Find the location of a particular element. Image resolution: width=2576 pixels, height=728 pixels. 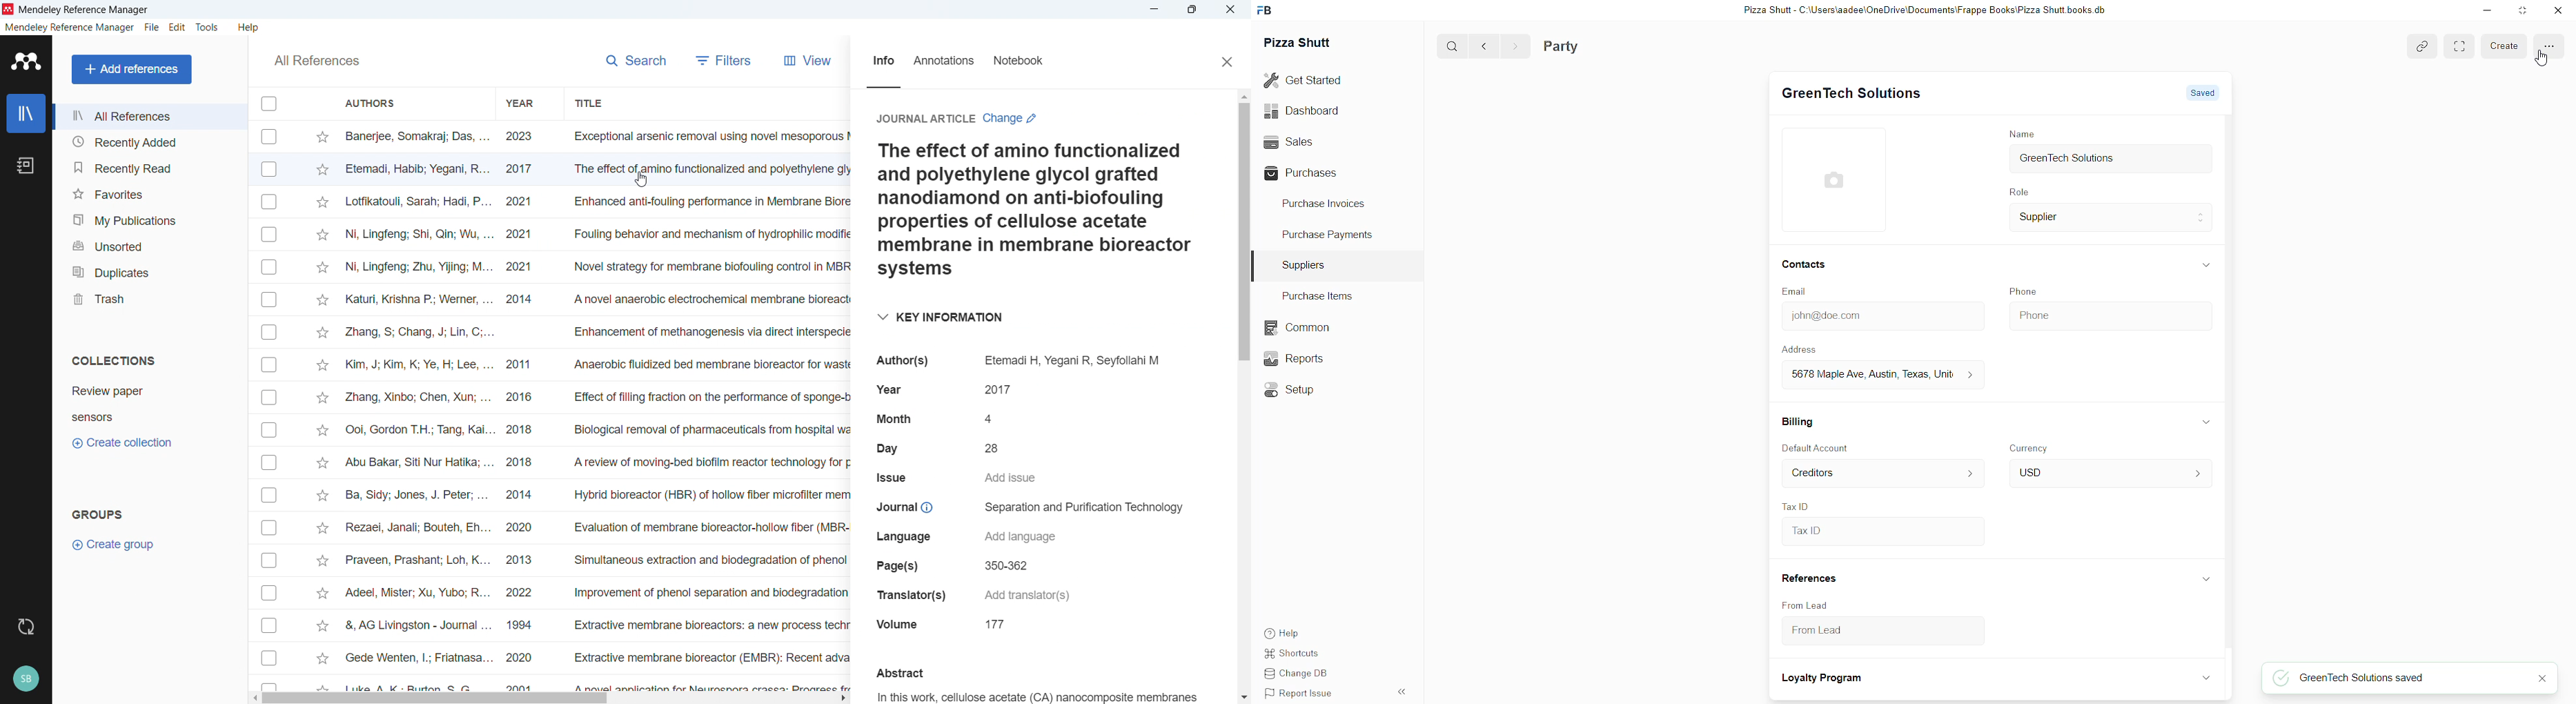

hide is located at coordinates (2206, 264).